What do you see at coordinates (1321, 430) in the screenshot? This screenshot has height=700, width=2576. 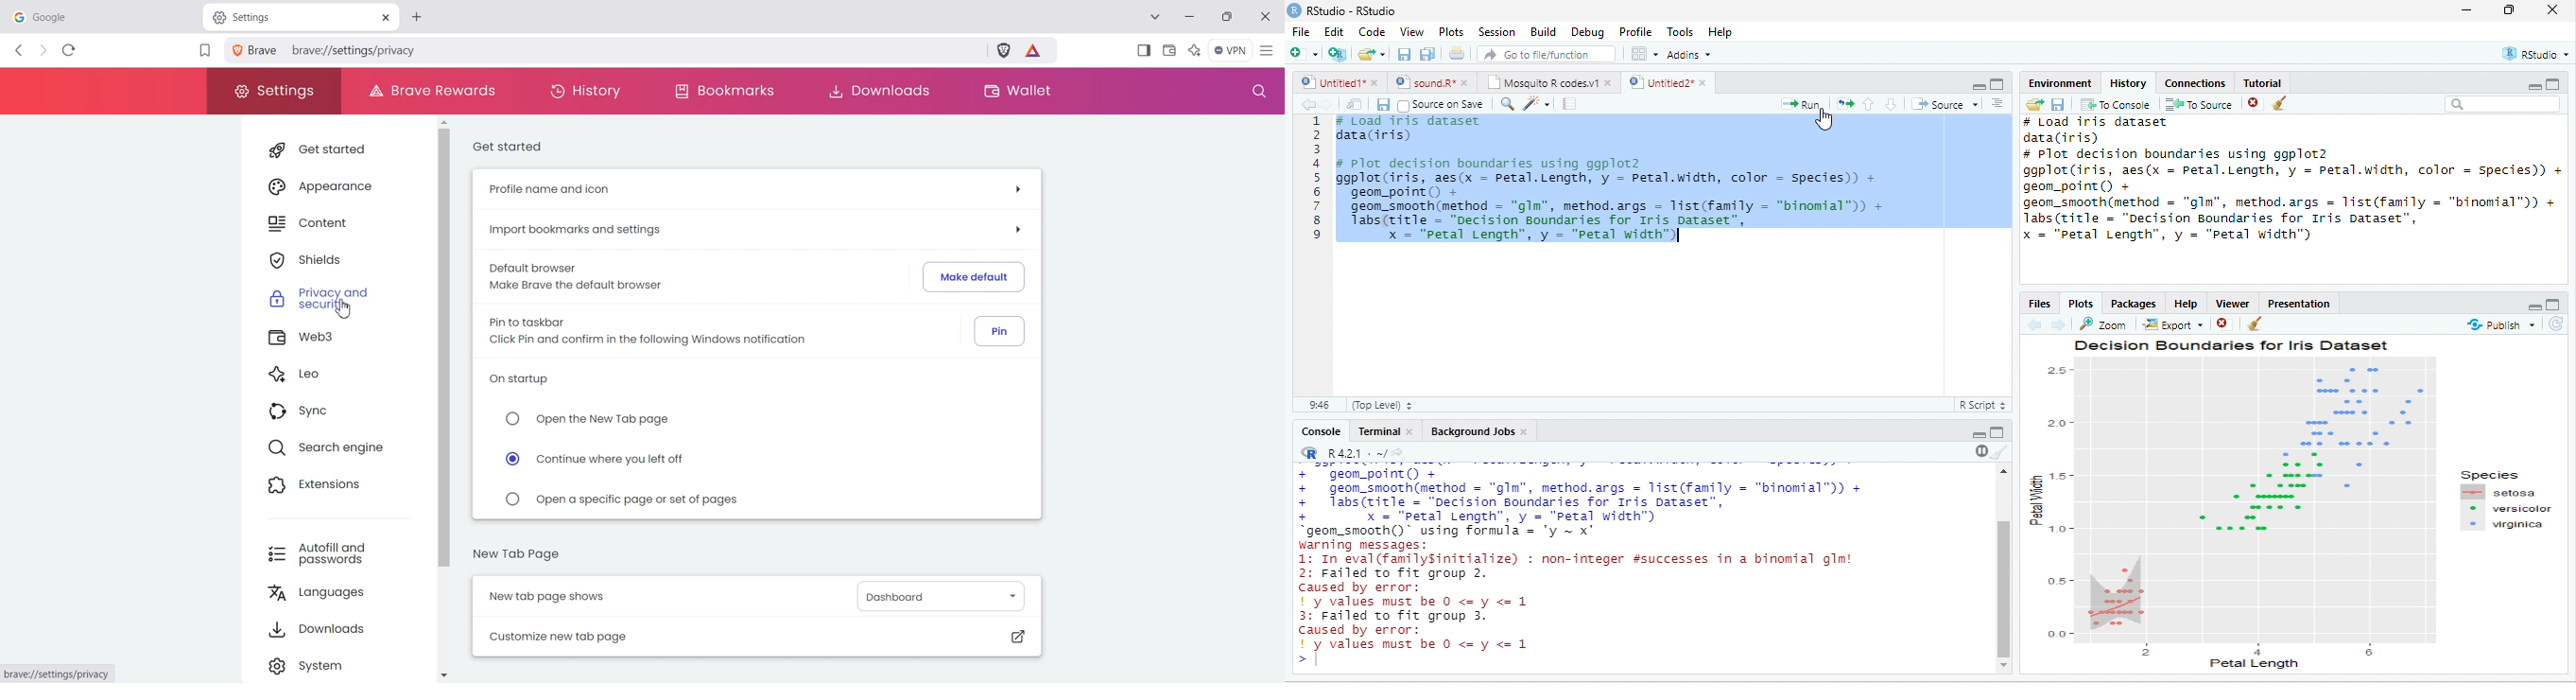 I see `Console` at bounding box center [1321, 430].